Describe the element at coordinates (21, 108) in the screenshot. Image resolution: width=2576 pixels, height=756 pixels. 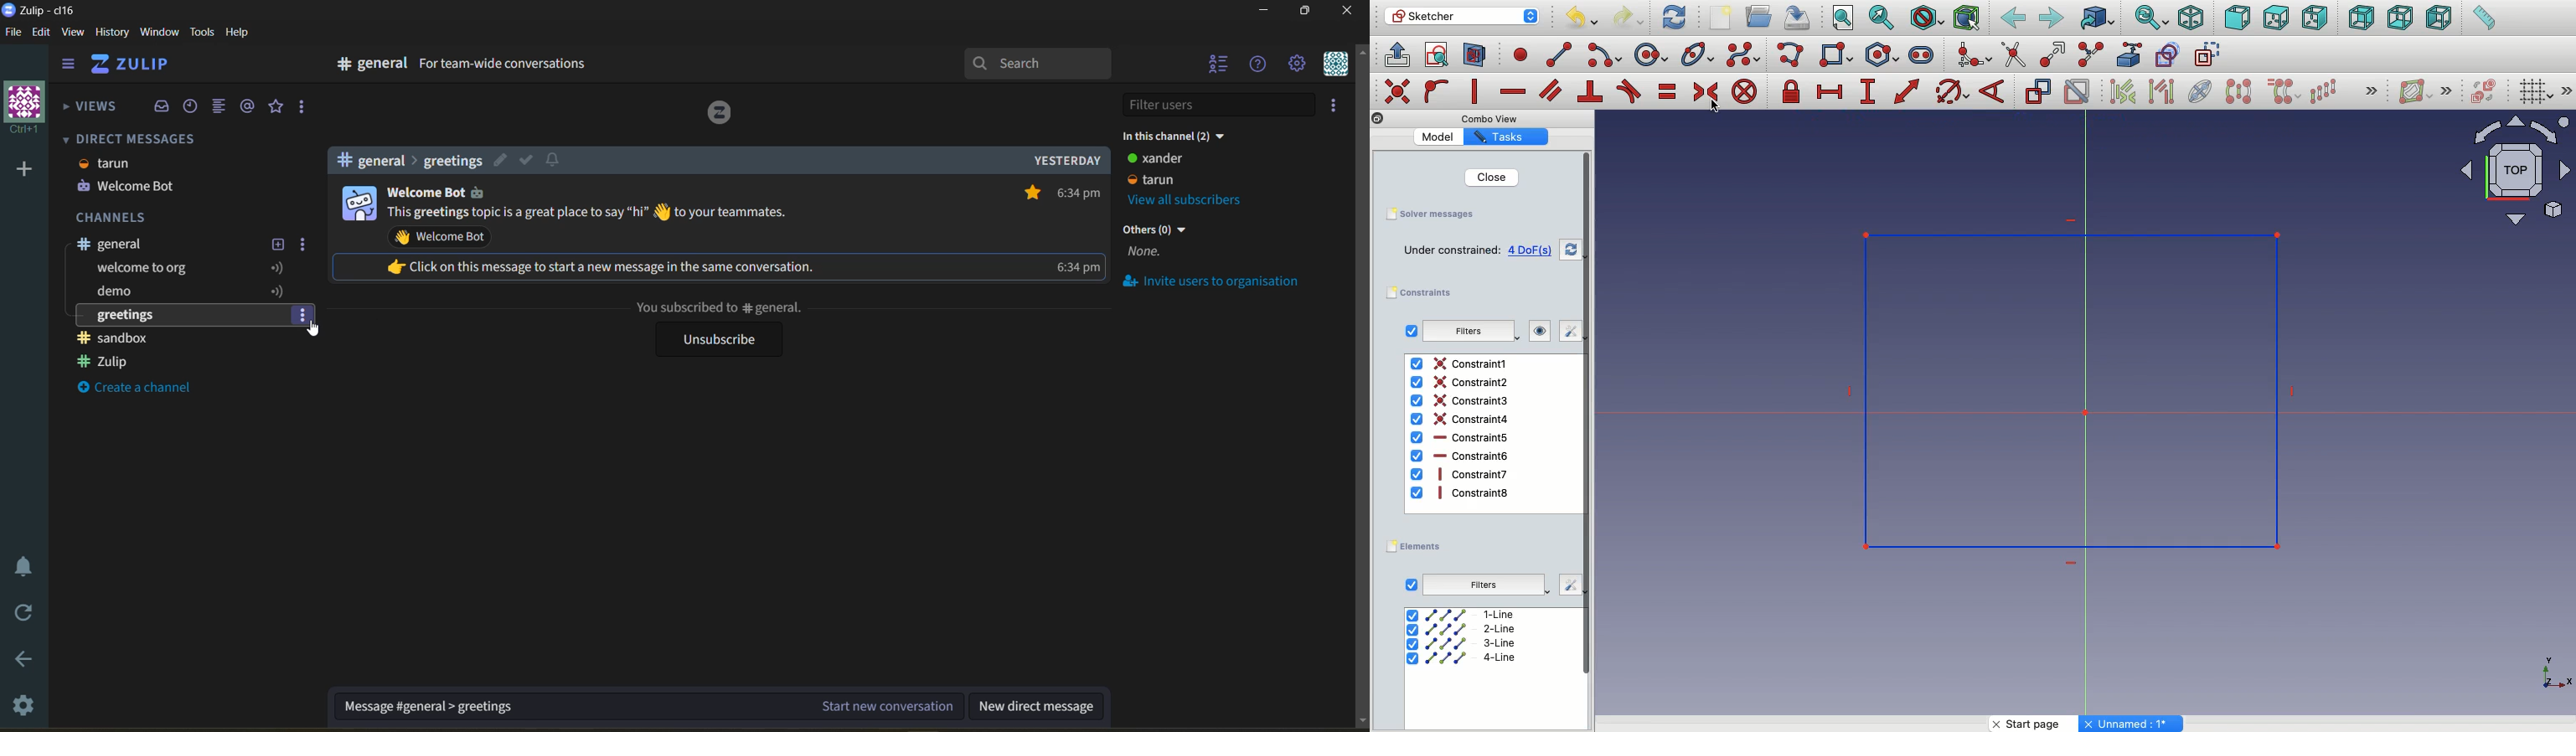
I see `organisation name and profile pic` at that location.